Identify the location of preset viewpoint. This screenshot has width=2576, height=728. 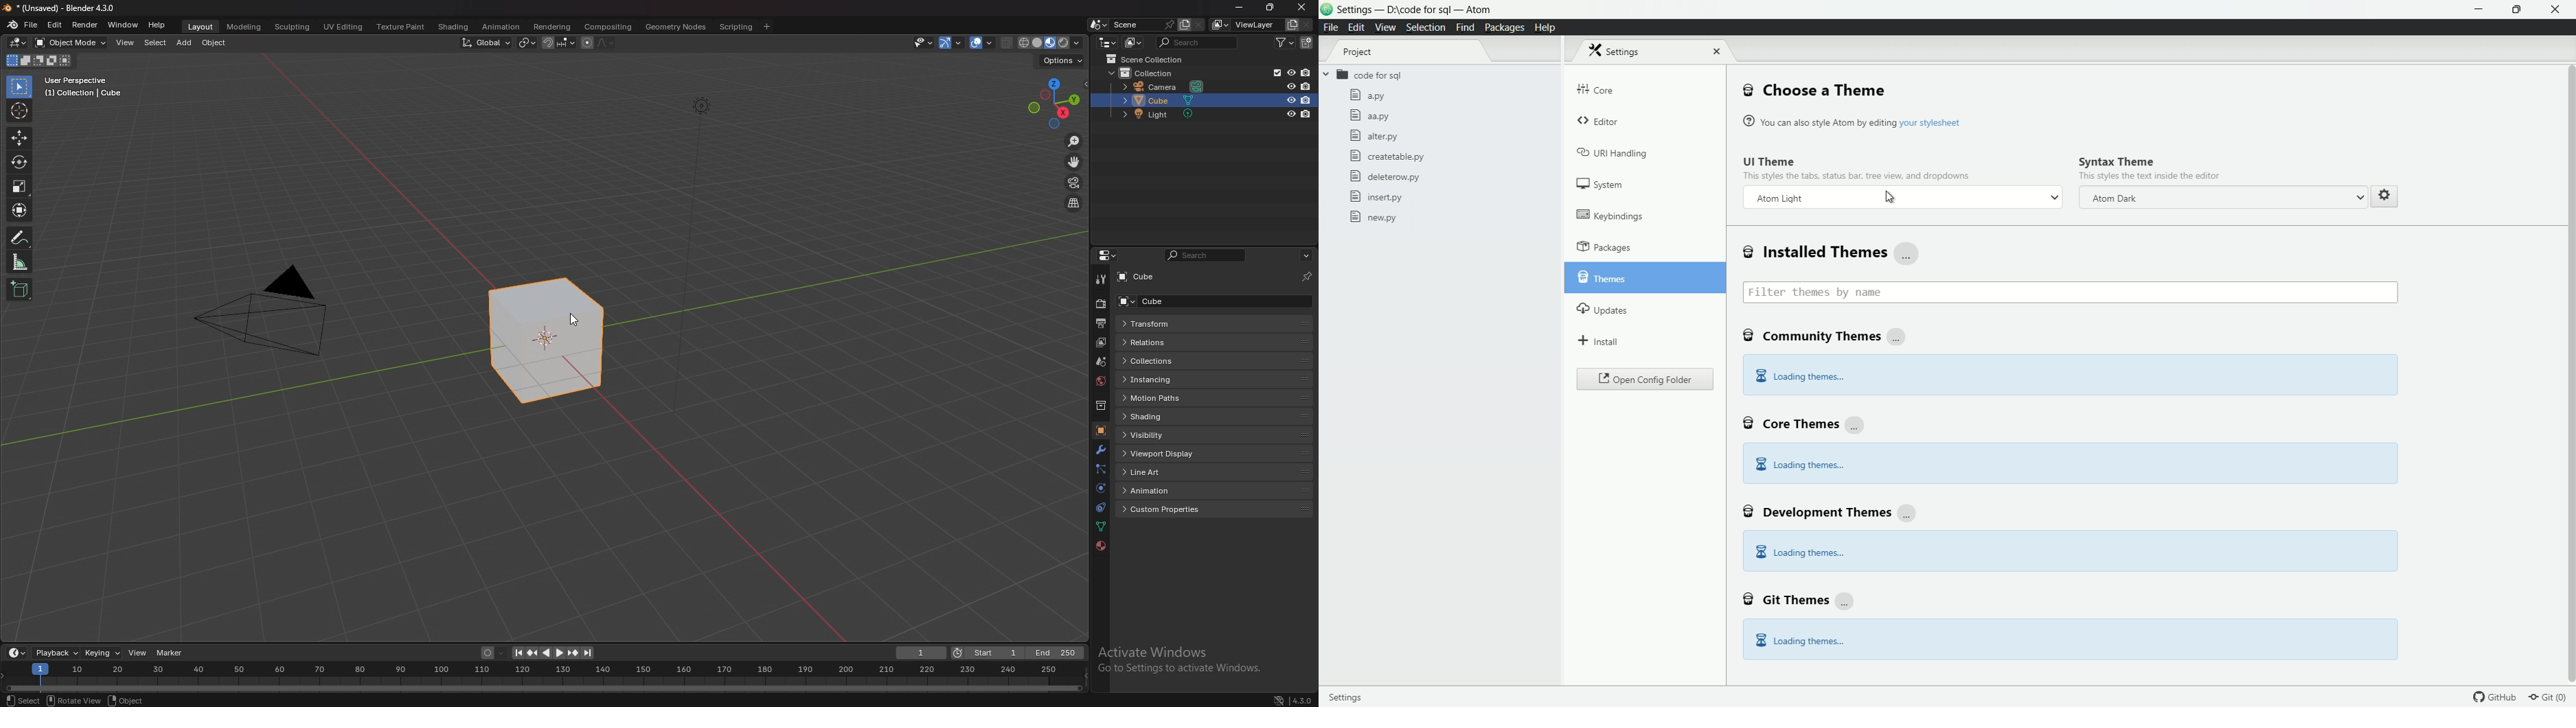
(1053, 103).